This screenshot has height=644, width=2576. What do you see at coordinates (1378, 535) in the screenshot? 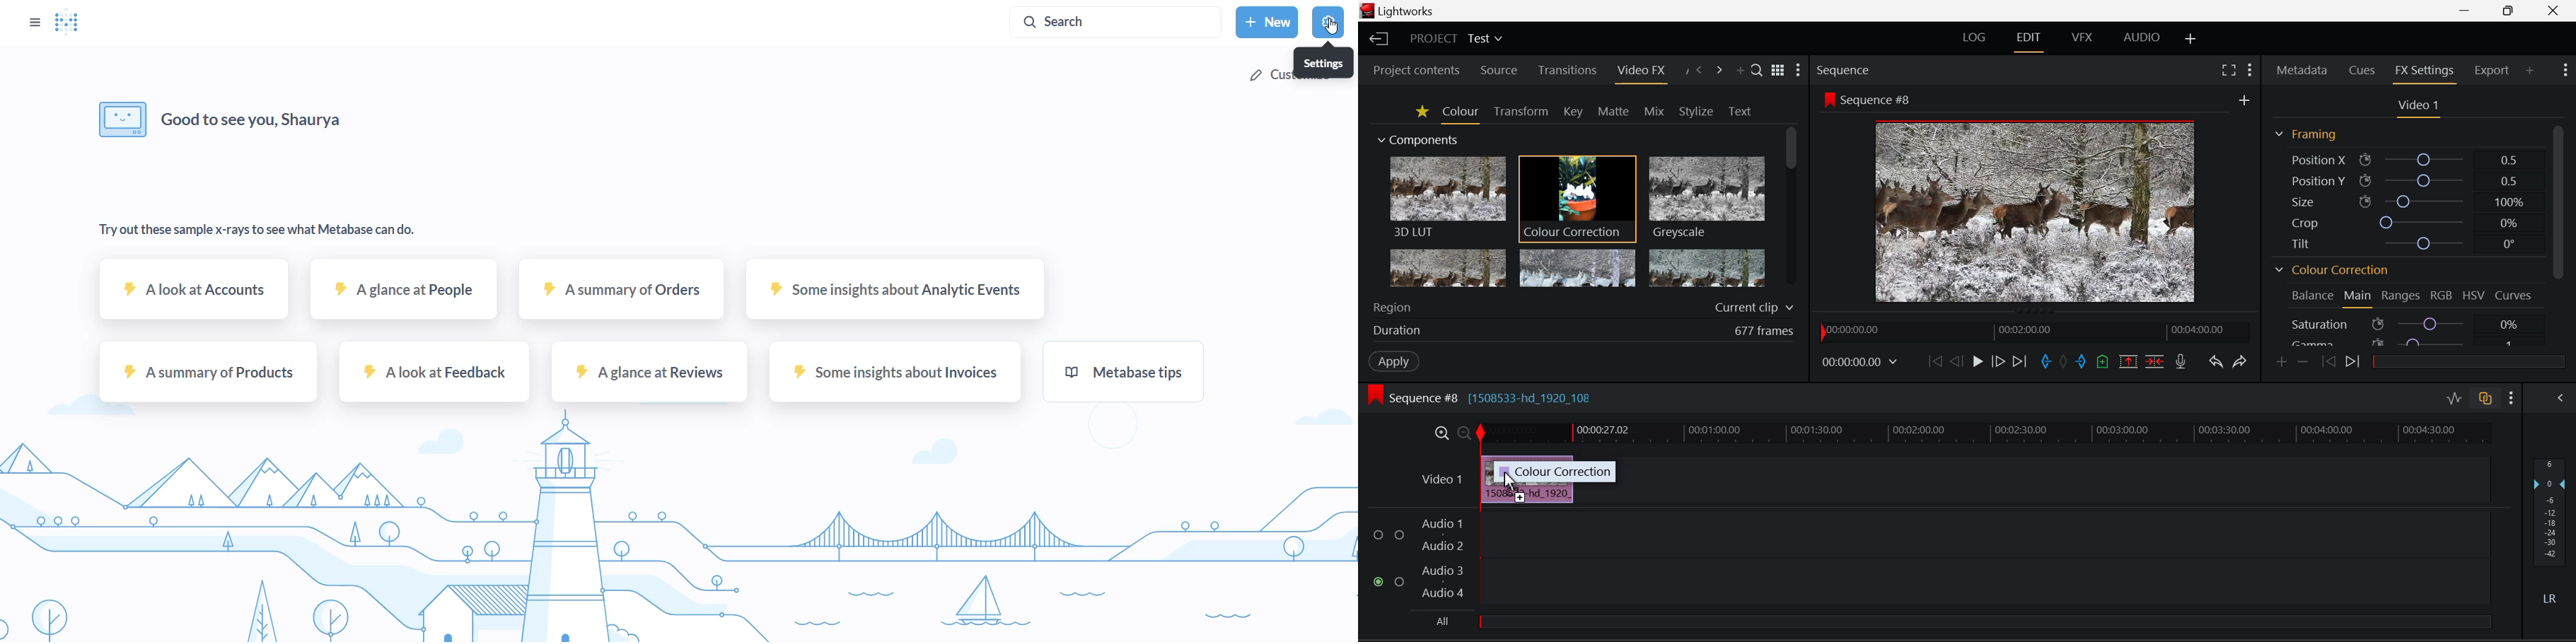
I see `Audio Input Checkbox` at bounding box center [1378, 535].